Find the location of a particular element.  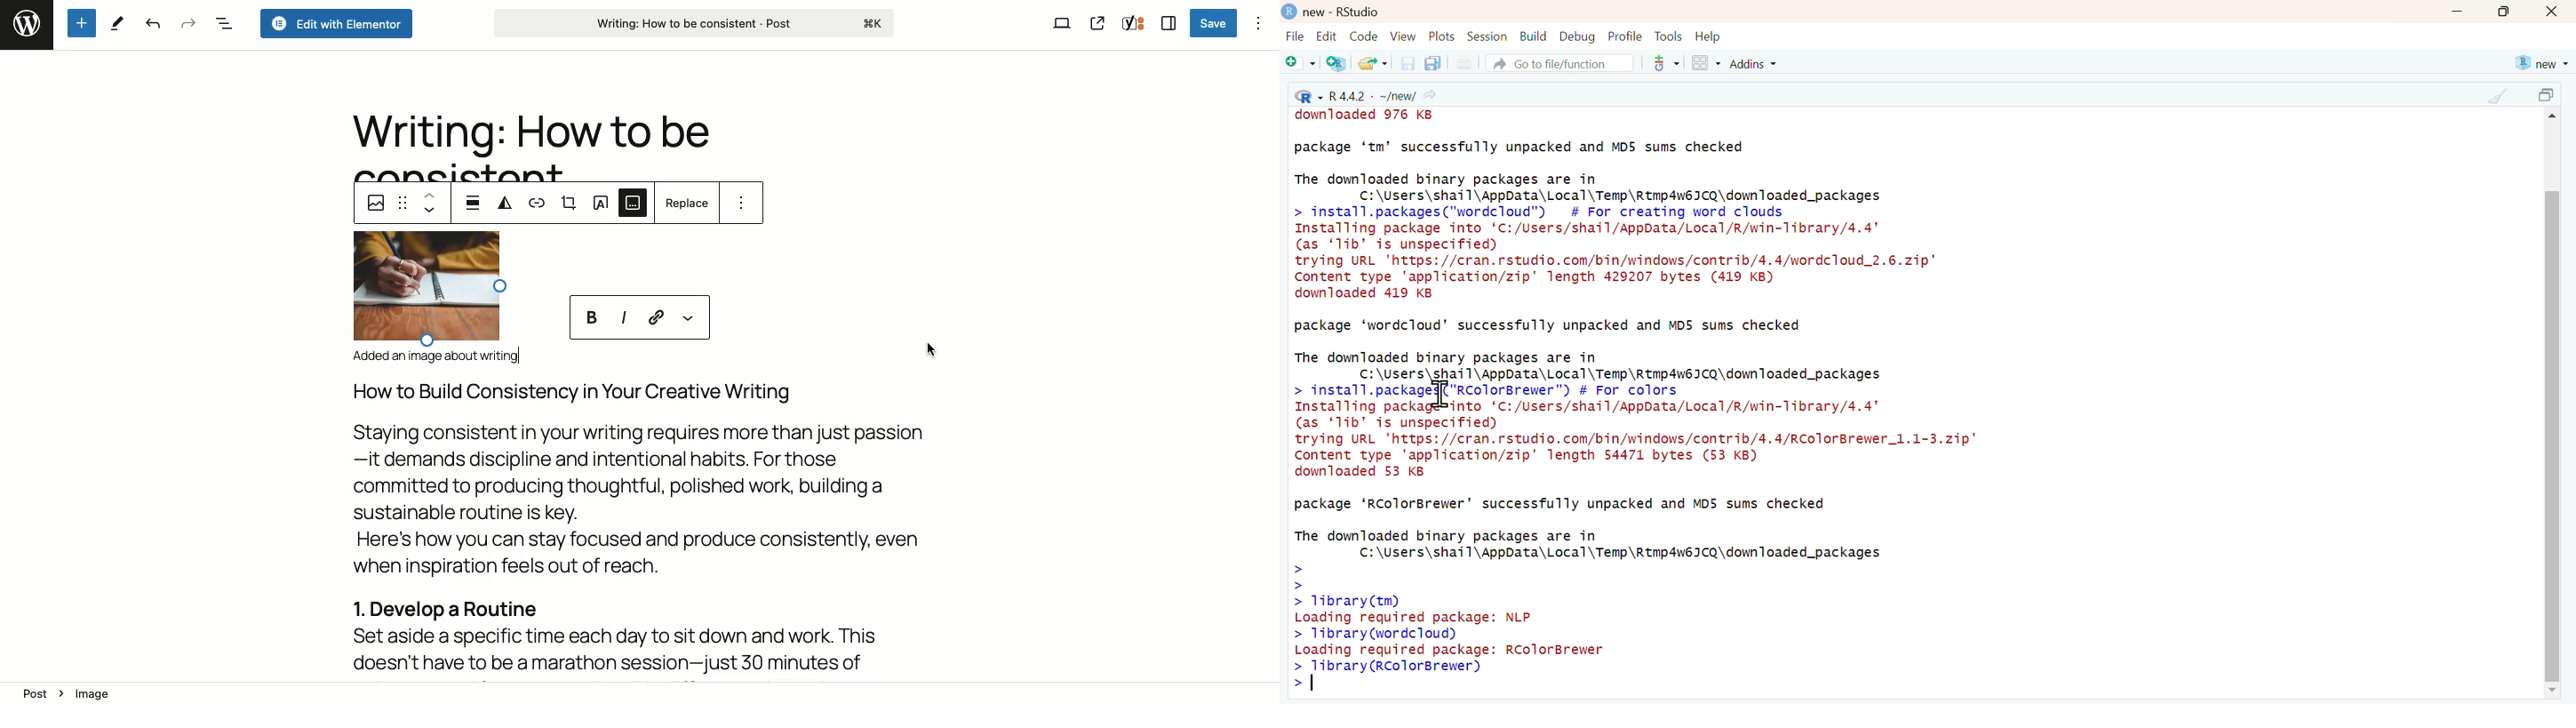

R 4.4.2 - ~/new/ is located at coordinates (1364, 93).